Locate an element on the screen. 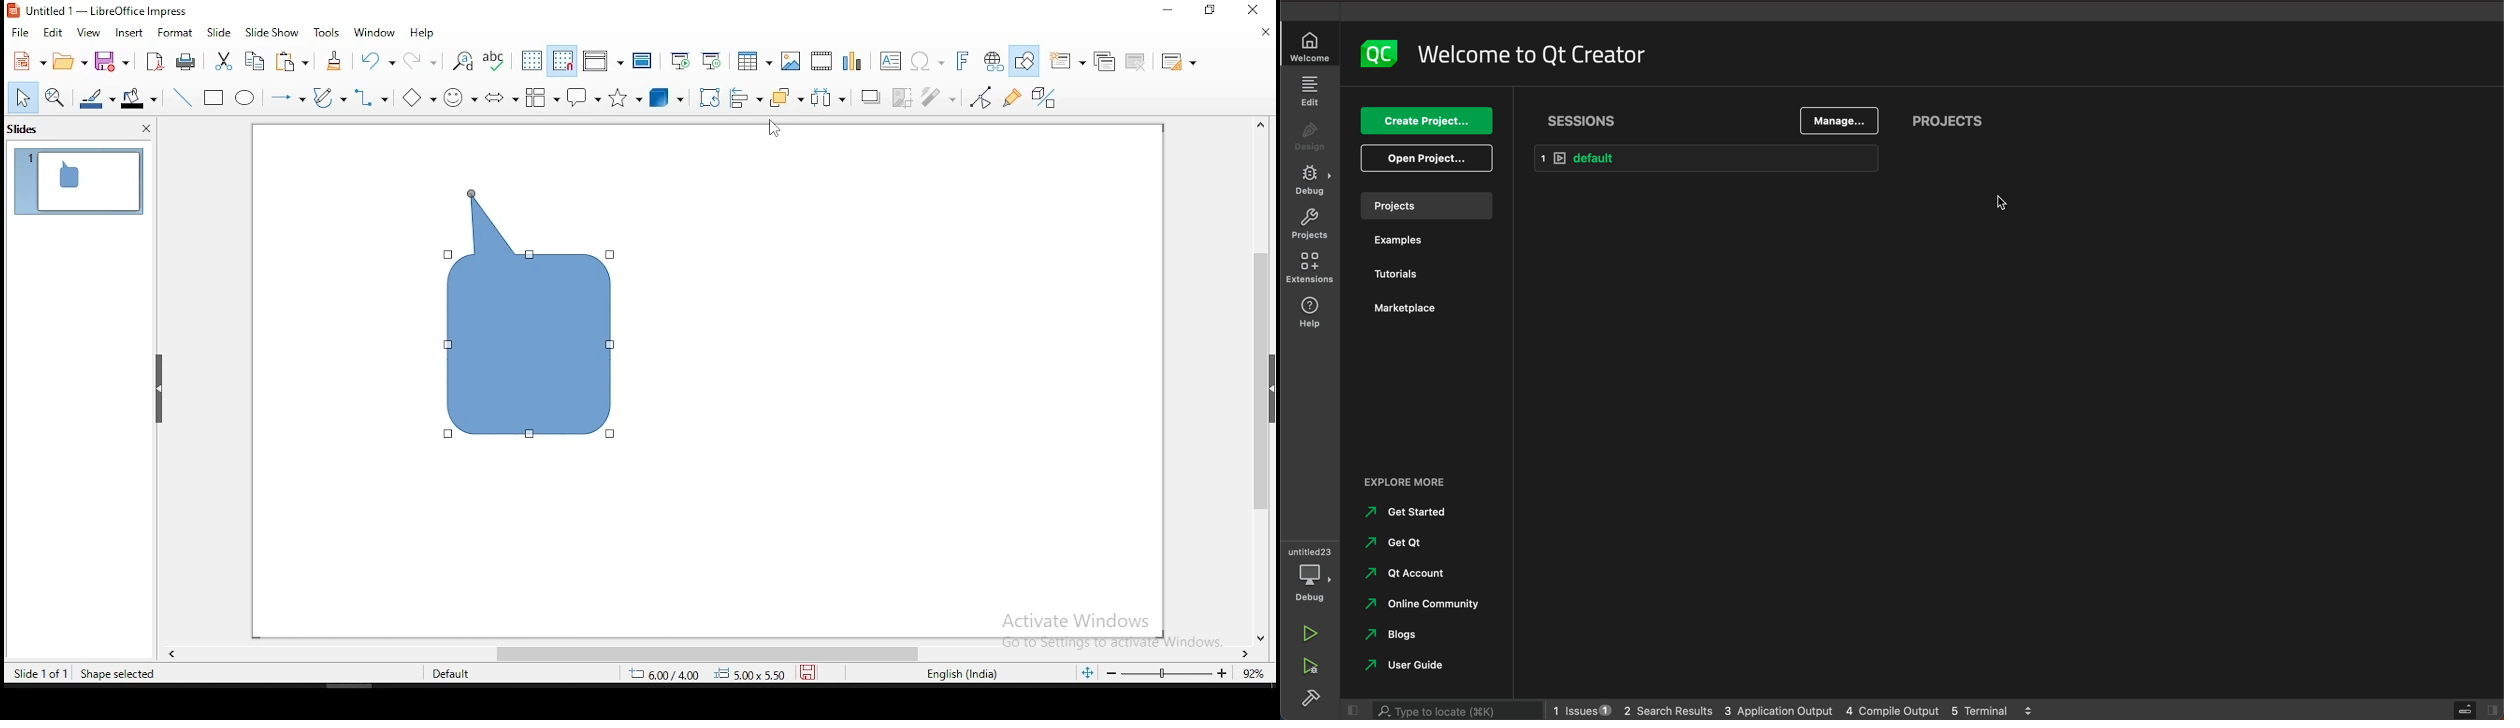  save is located at coordinates (112, 61).